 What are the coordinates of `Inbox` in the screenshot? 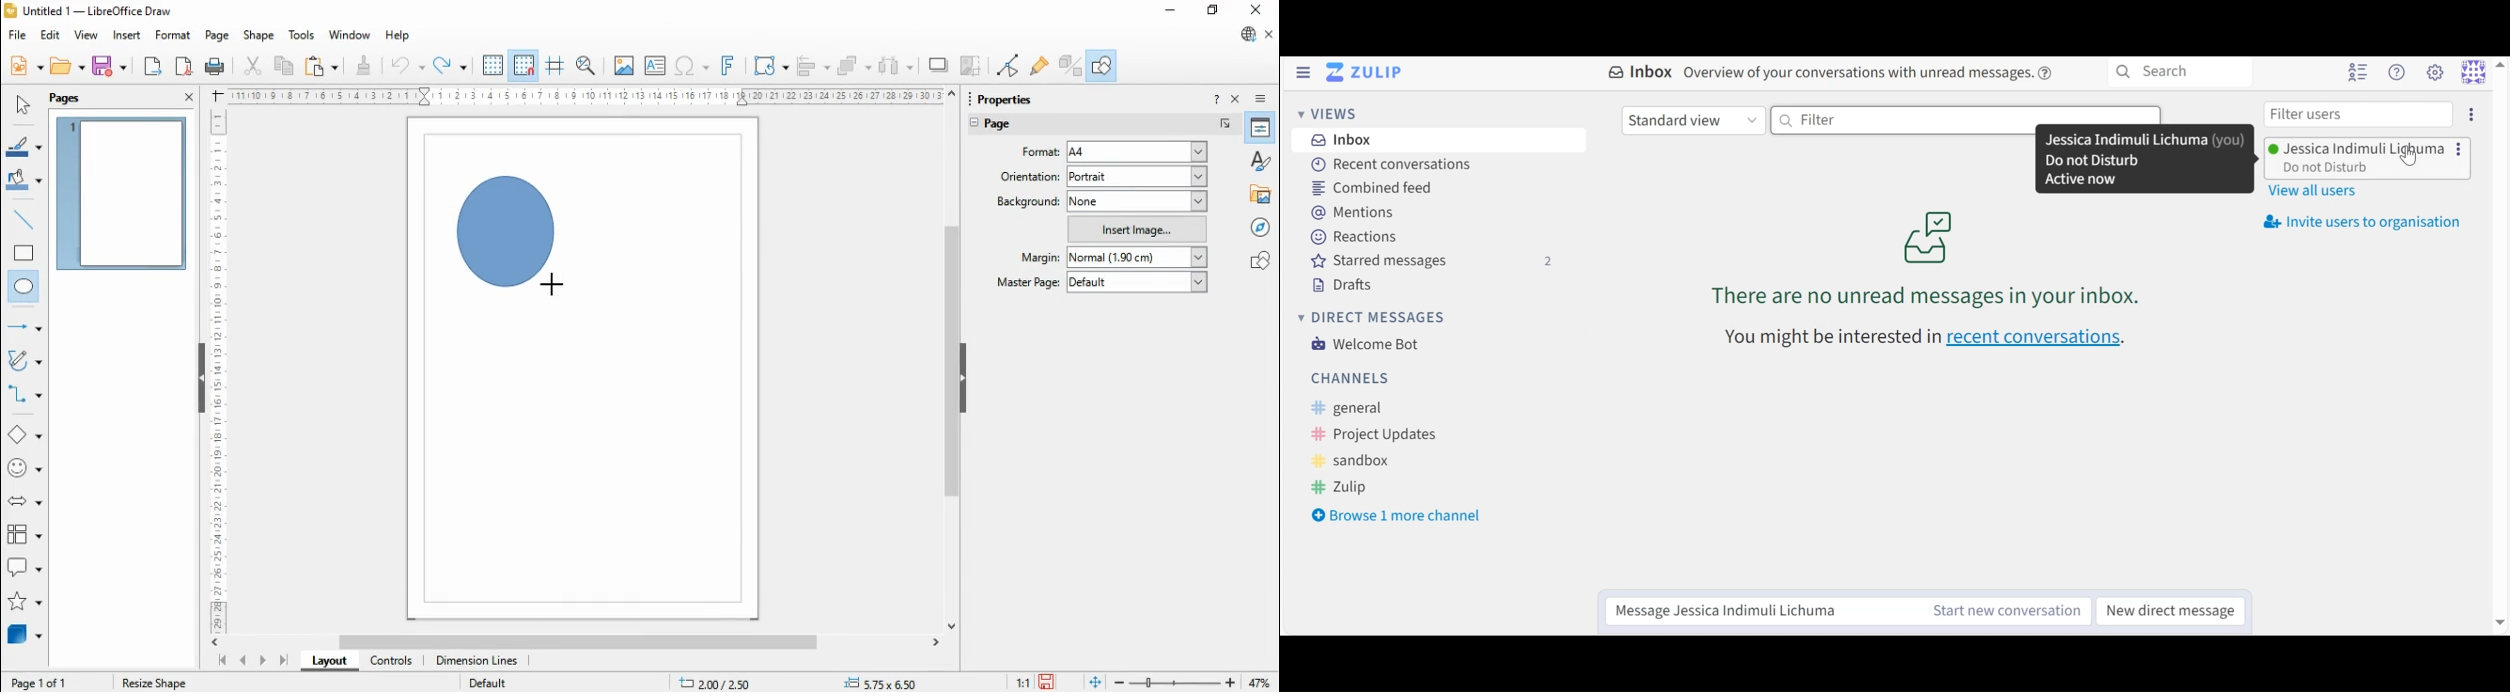 It's located at (1339, 140).